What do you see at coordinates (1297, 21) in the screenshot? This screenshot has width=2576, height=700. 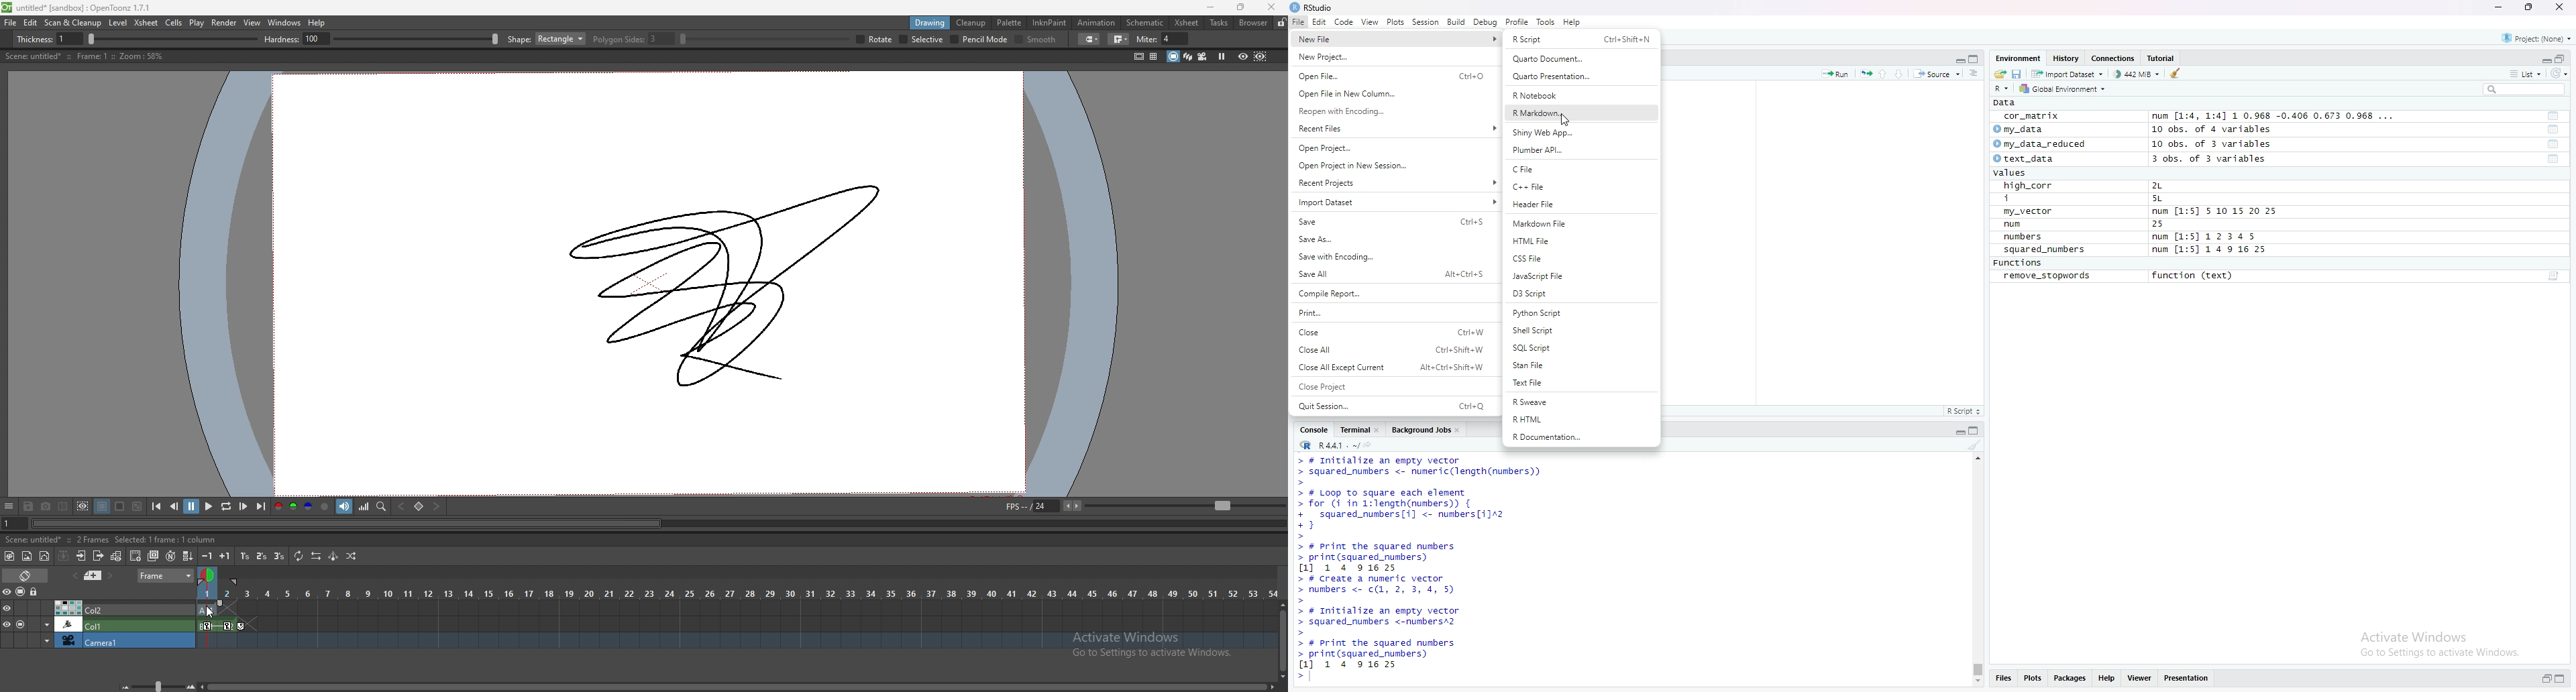 I see `File` at bounding box center [1297, 21].